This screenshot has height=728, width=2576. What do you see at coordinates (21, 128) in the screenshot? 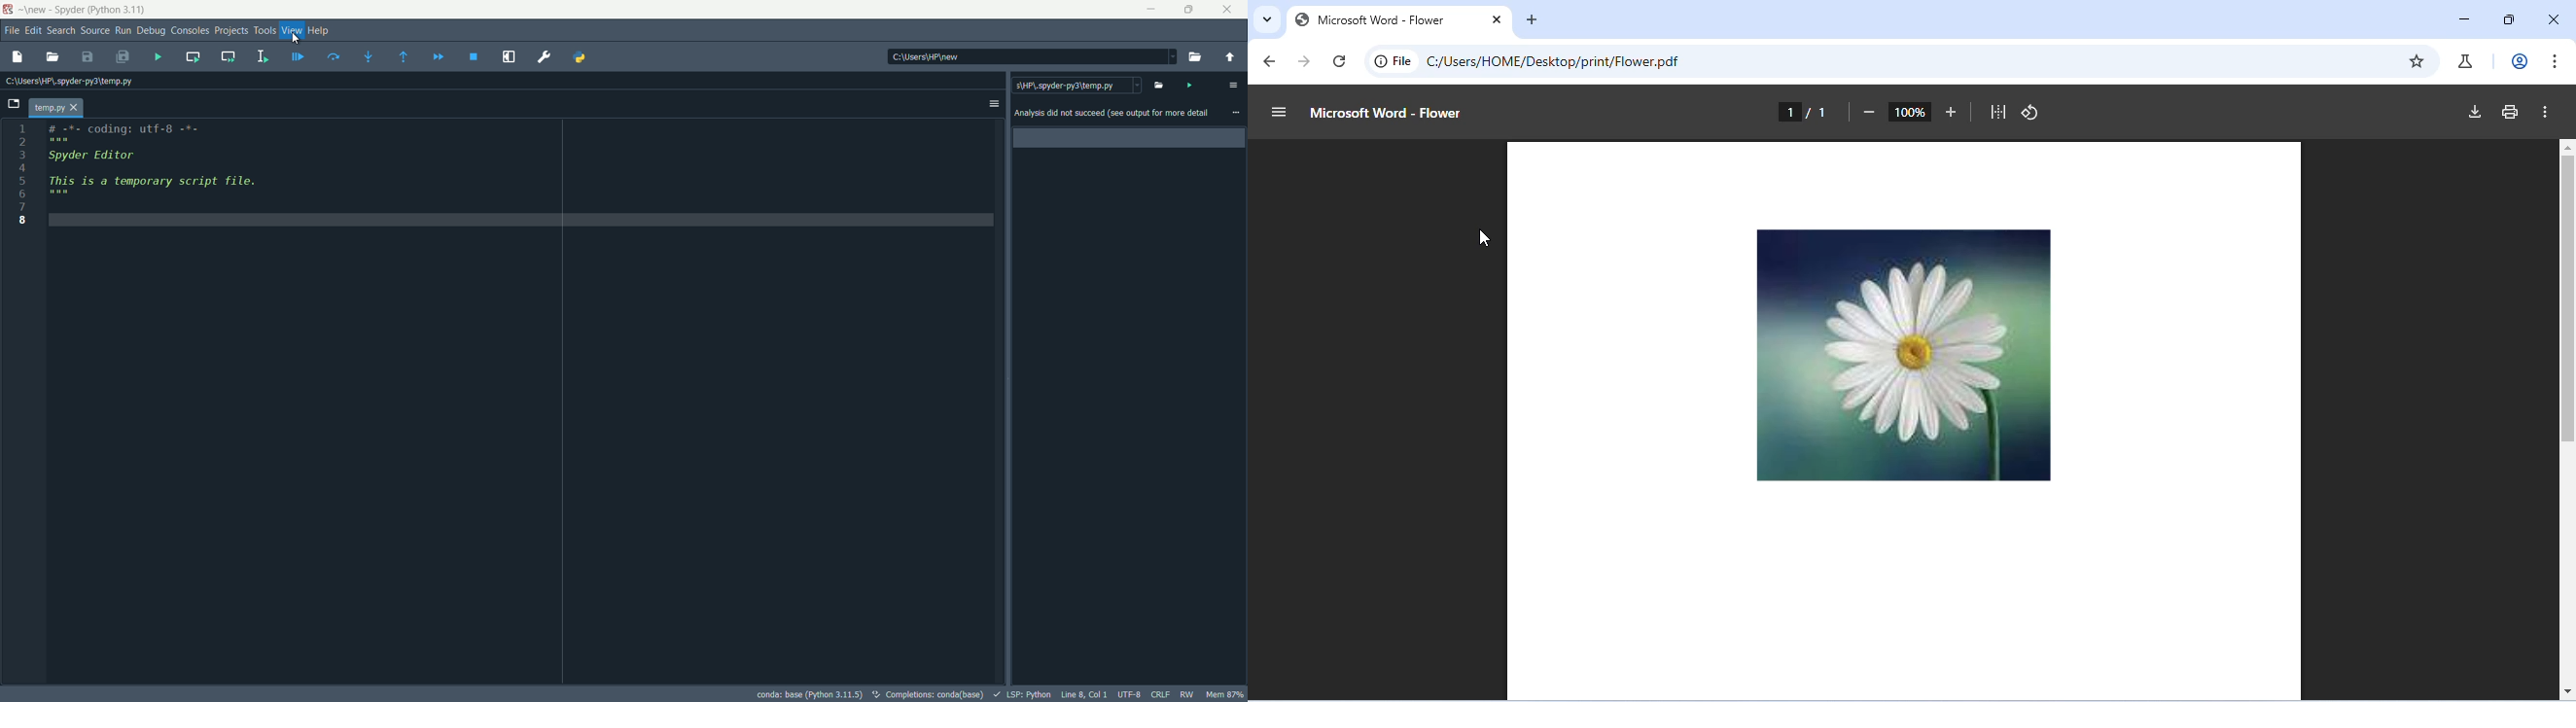
I see `1` at bounding box center [21, 128].